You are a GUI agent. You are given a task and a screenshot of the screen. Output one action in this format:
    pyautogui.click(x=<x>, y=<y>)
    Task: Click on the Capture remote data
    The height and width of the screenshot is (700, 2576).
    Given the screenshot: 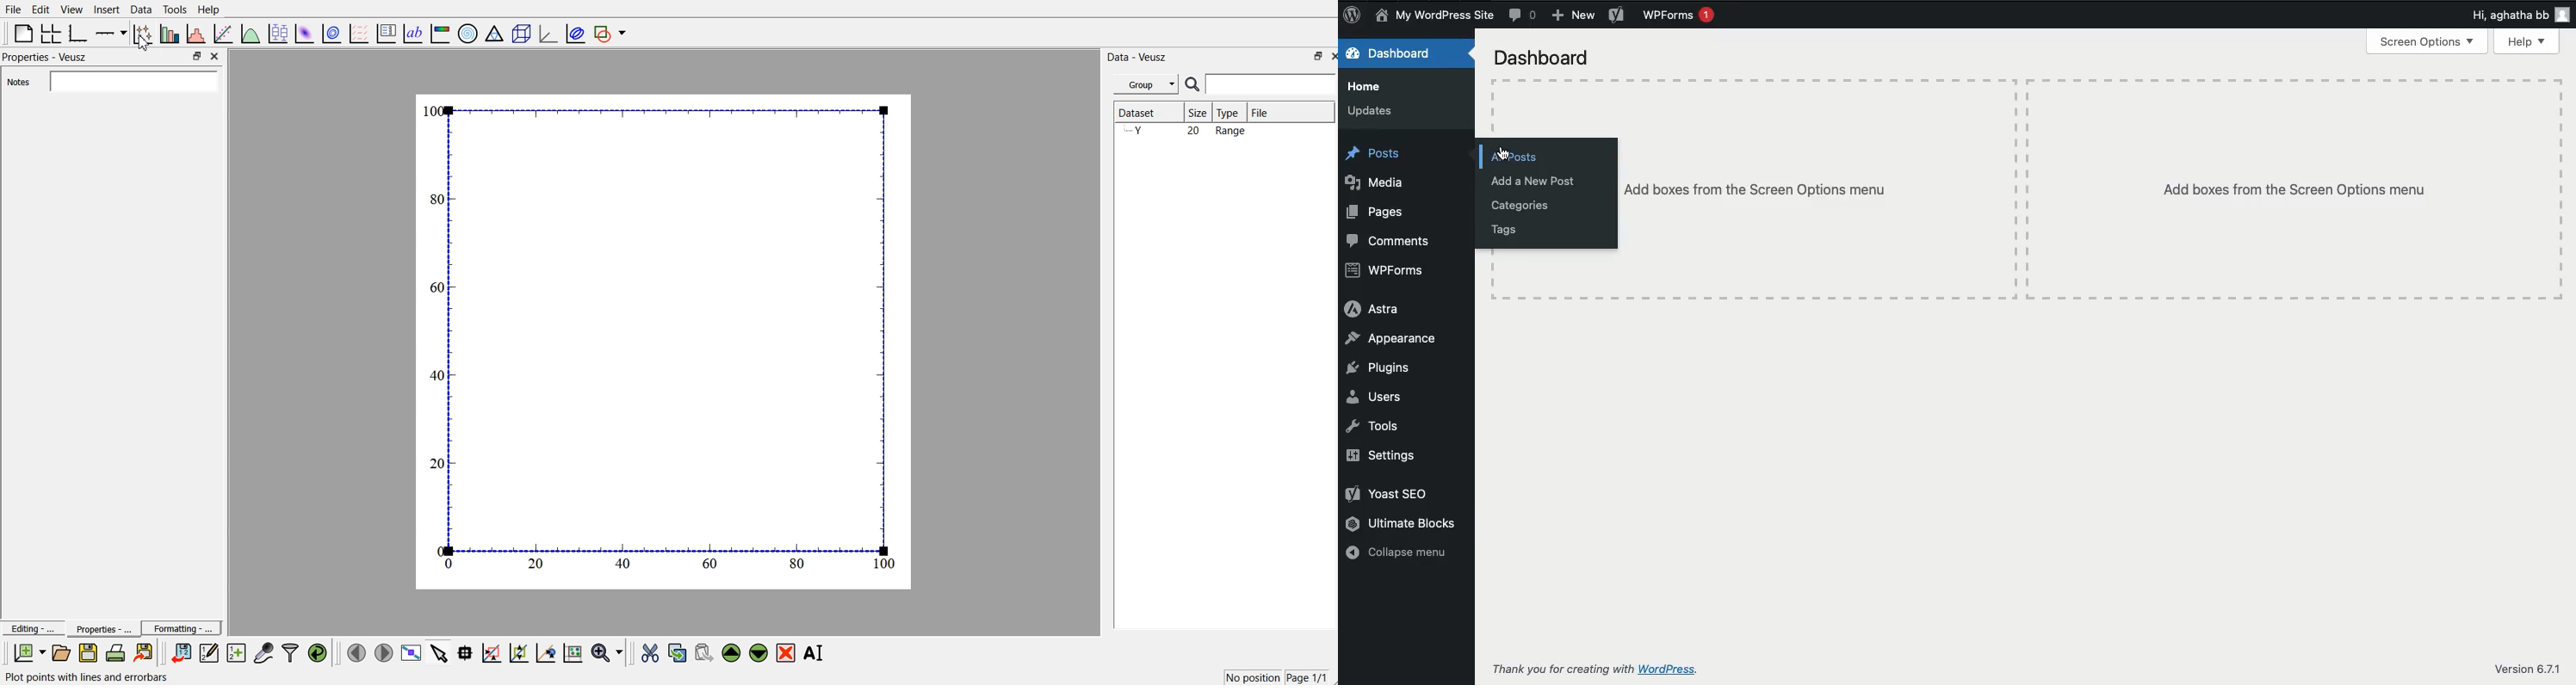 What is the action you would take?
    pyautogui.click(x=264, y=651)
    